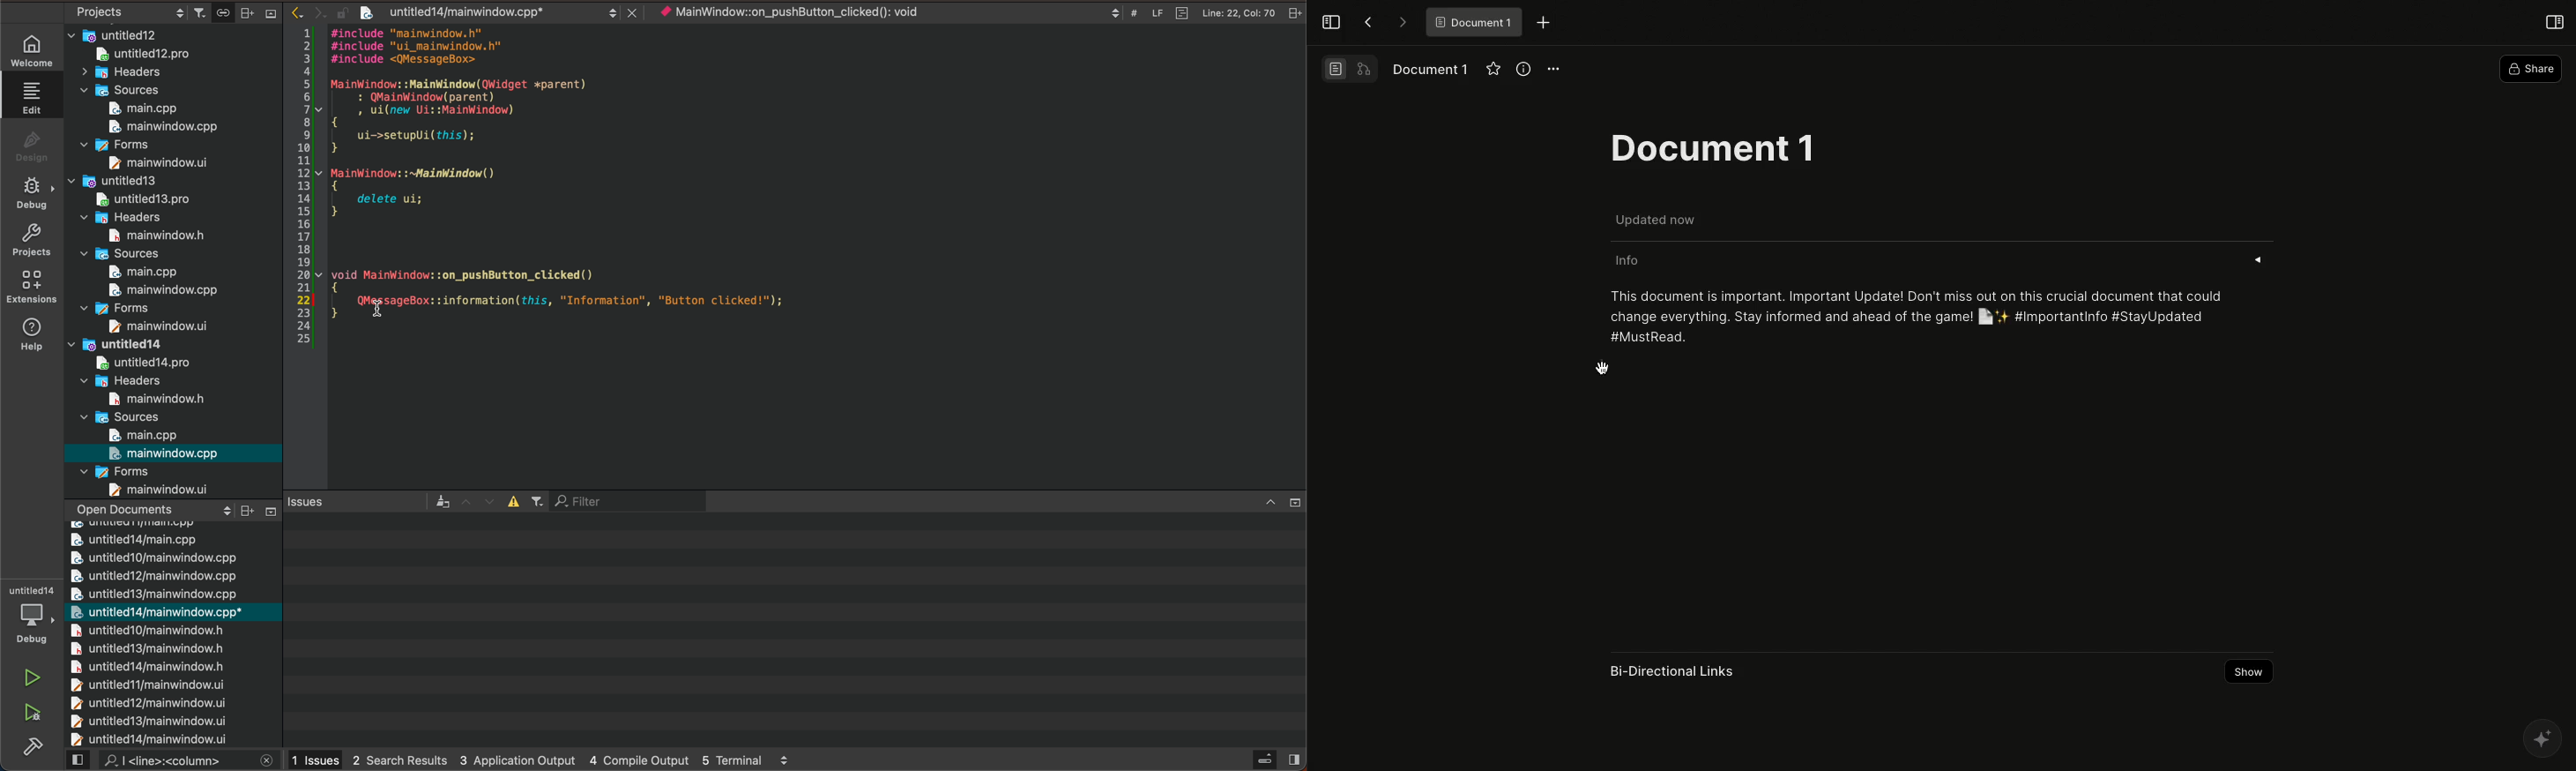  Describe the element at coordinates (528, 502) in the screenshot. I see `filters` at that location.